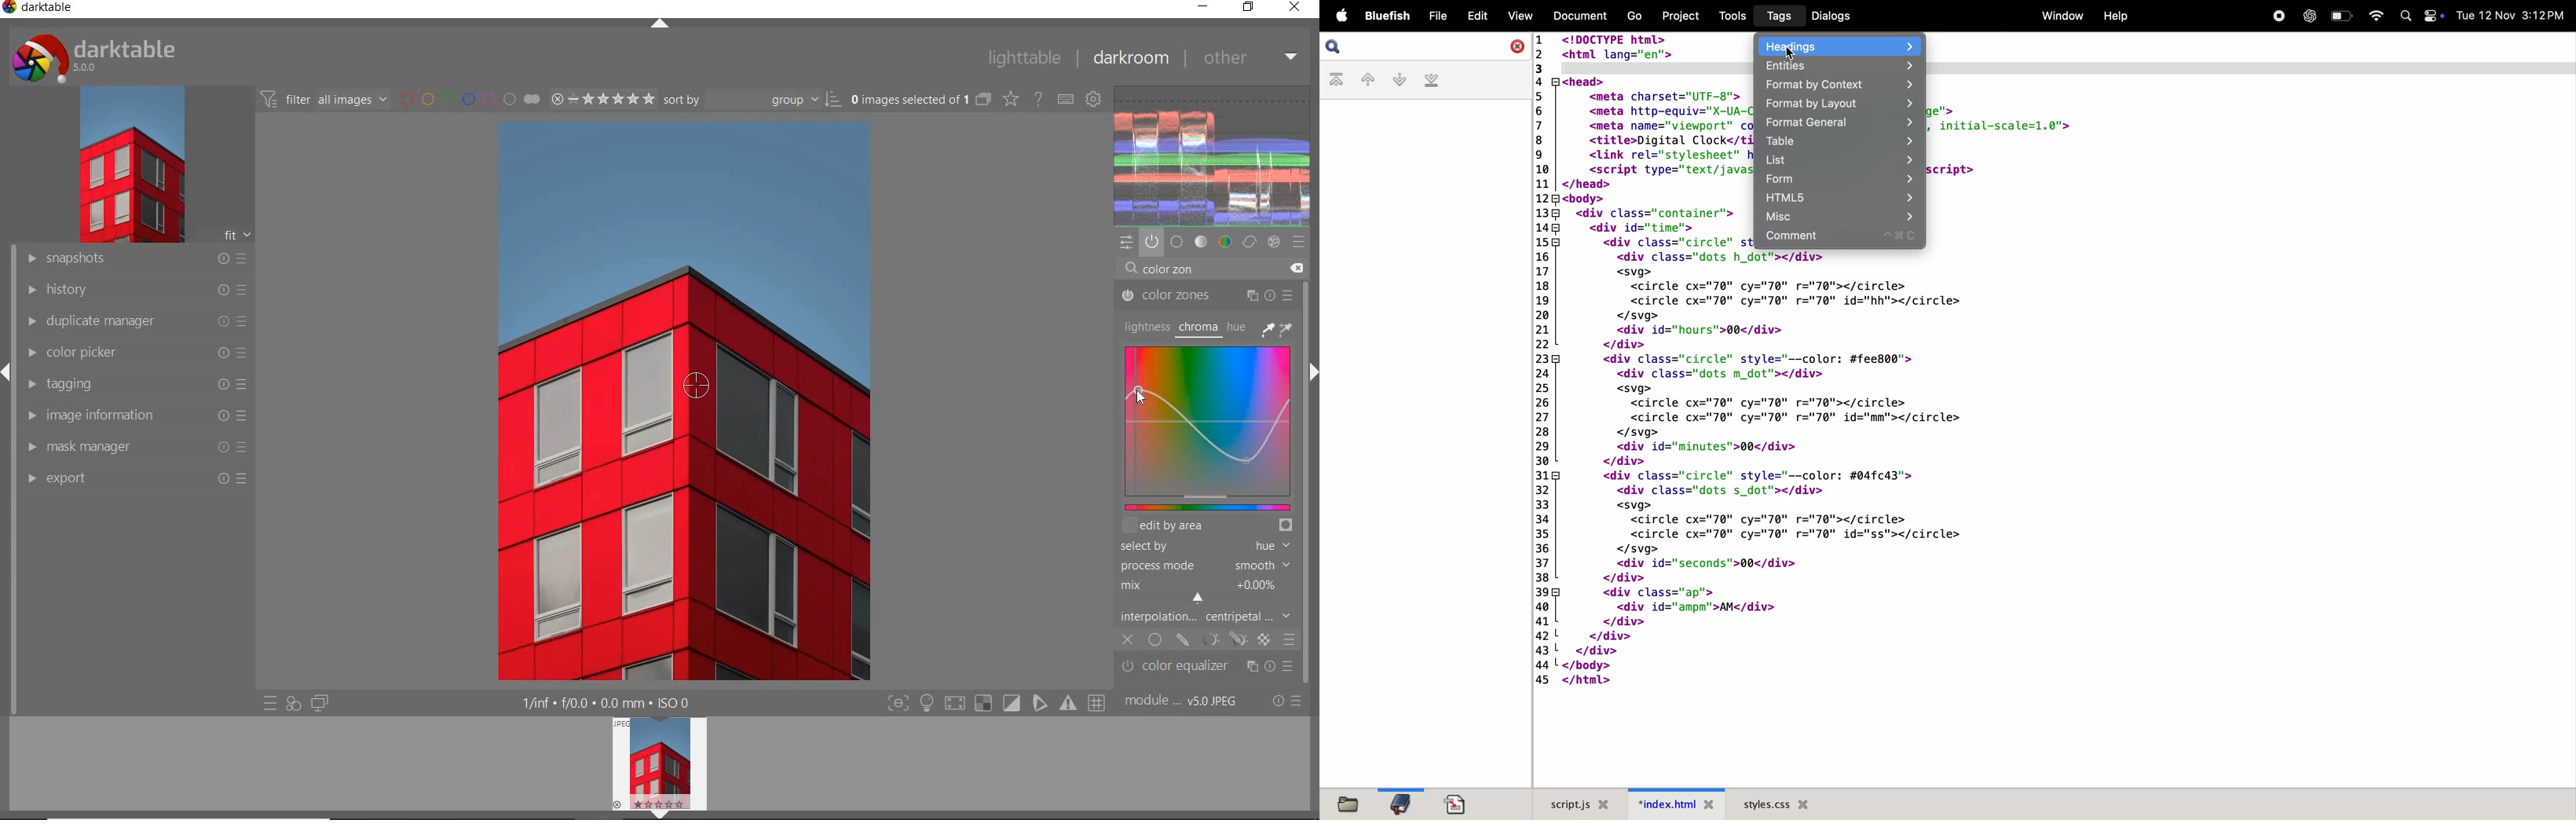  I want to click on image information, so click(134, 416).